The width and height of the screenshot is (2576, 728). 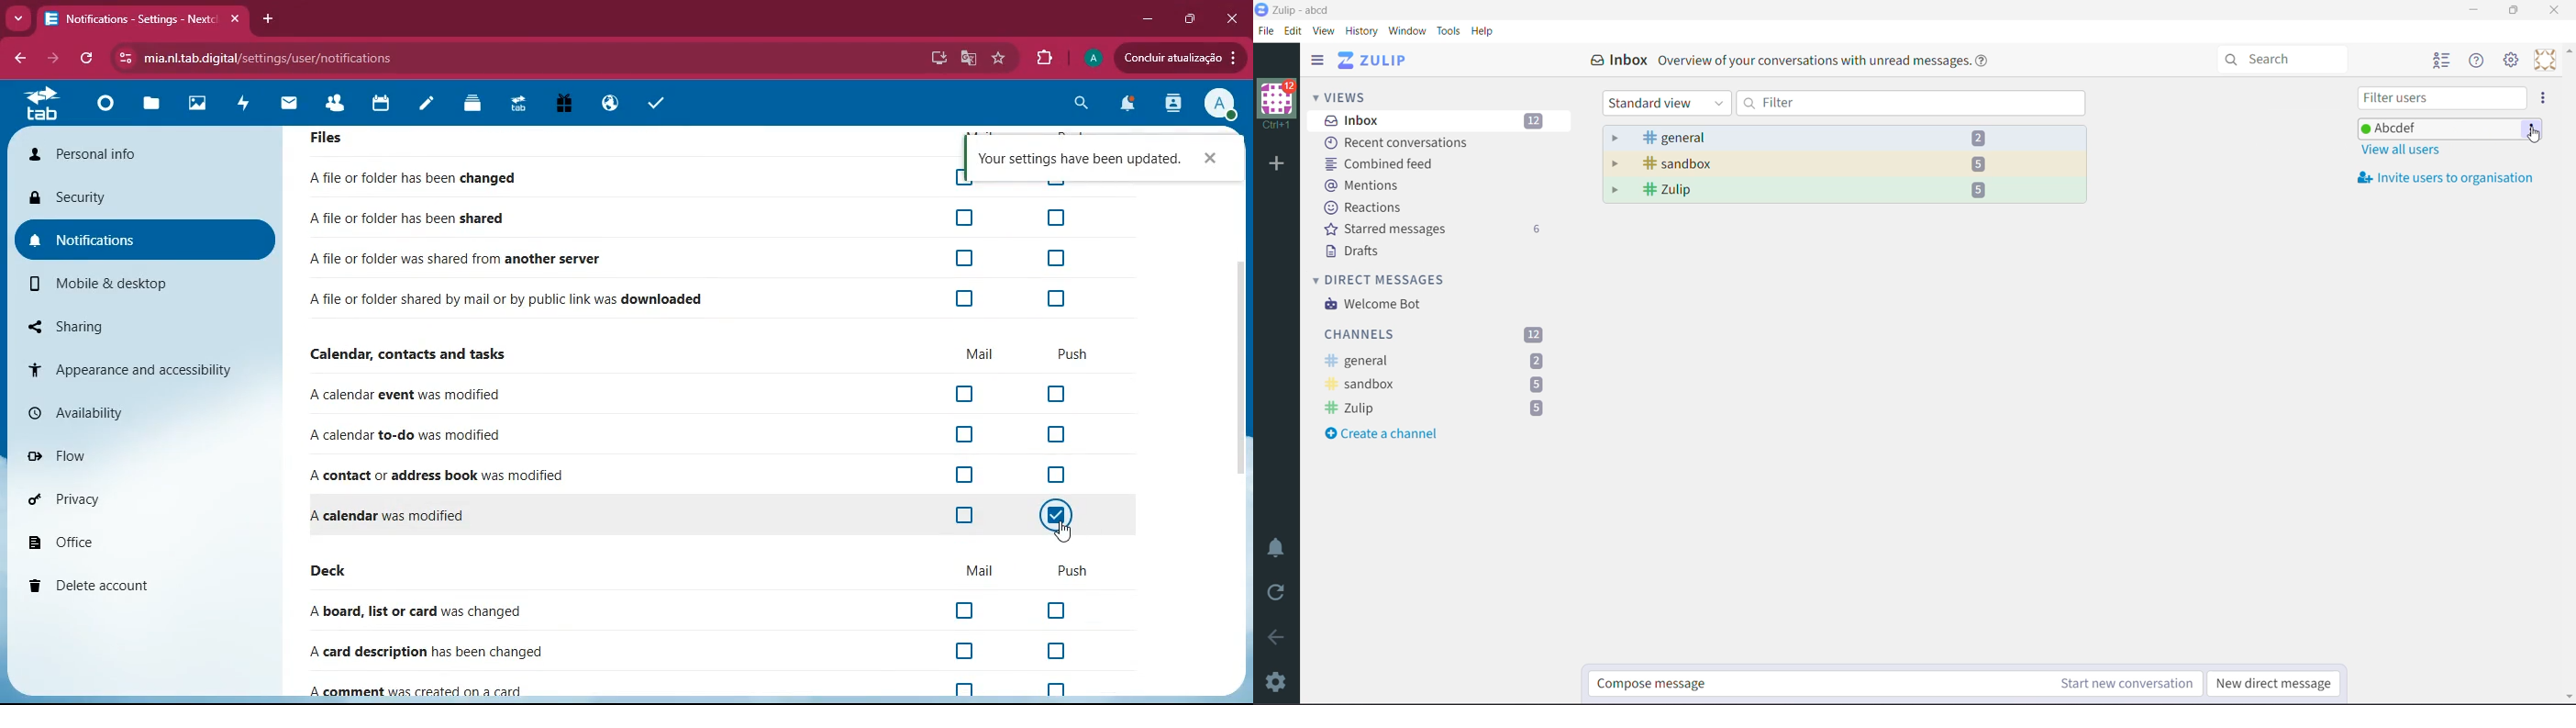 What do you see at coordinates (2513, 61) in the screenshot?
I see `Setting` at bounding box center [2513, 61].